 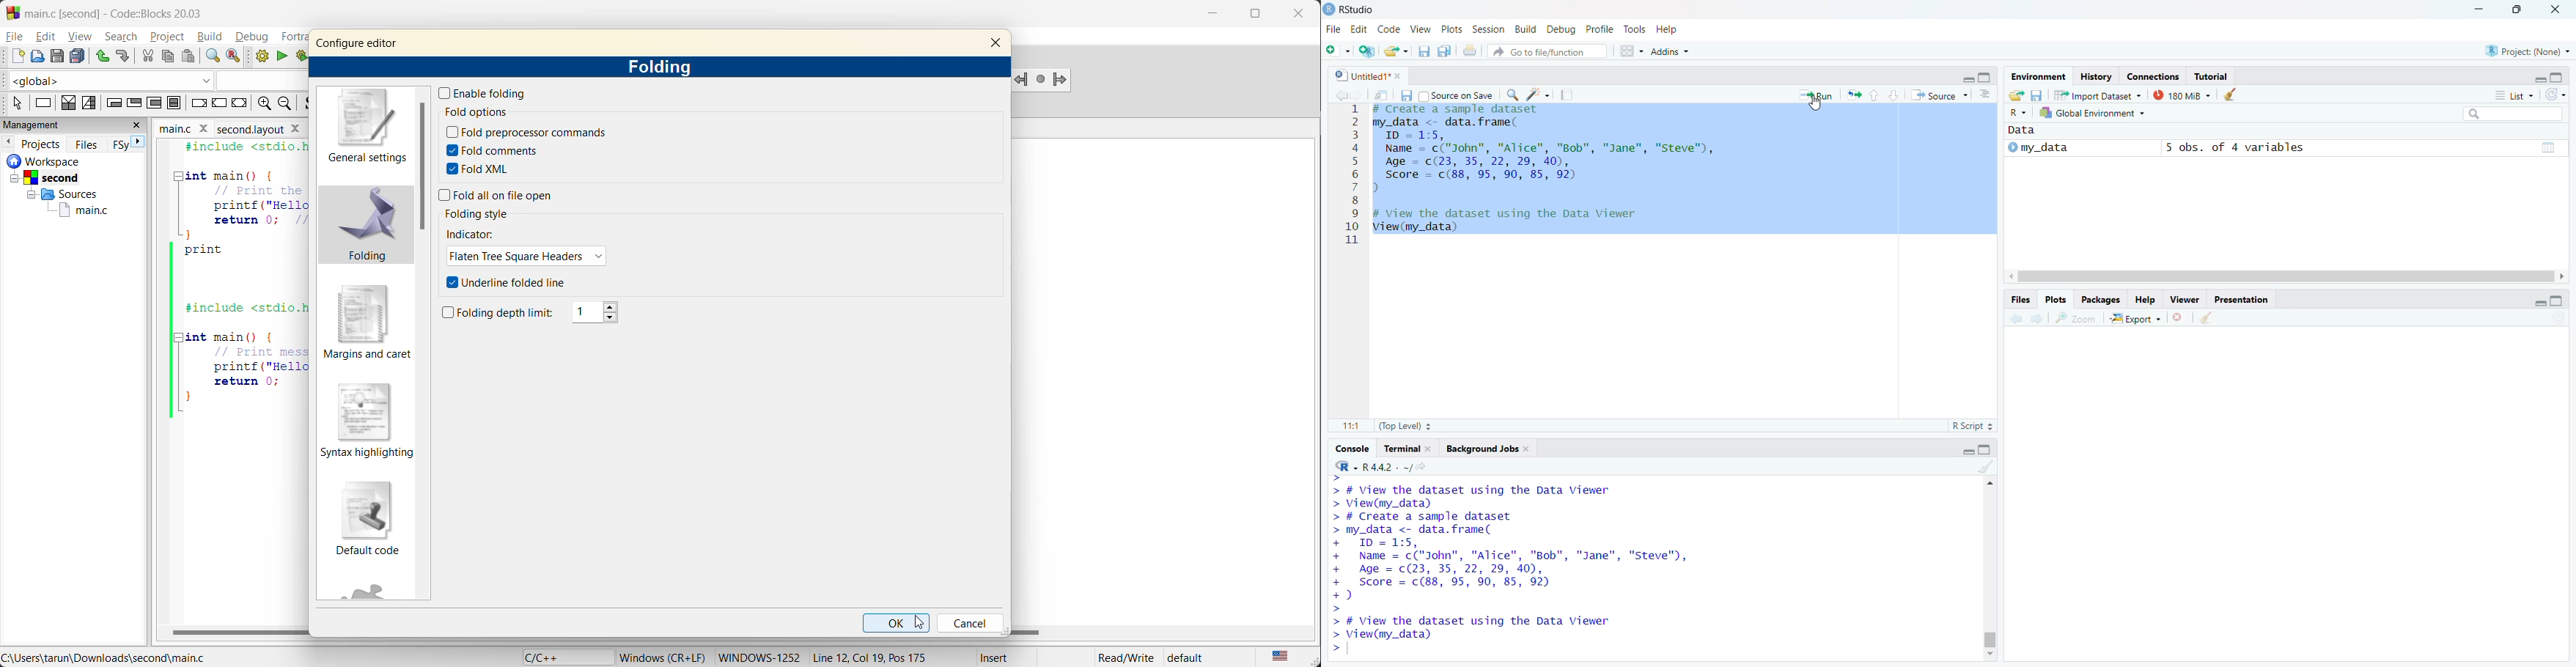 What do you see at coordinates (1547, 50) in the screenshot?
I see `Go to file function` at bounding box center [1547, 50].